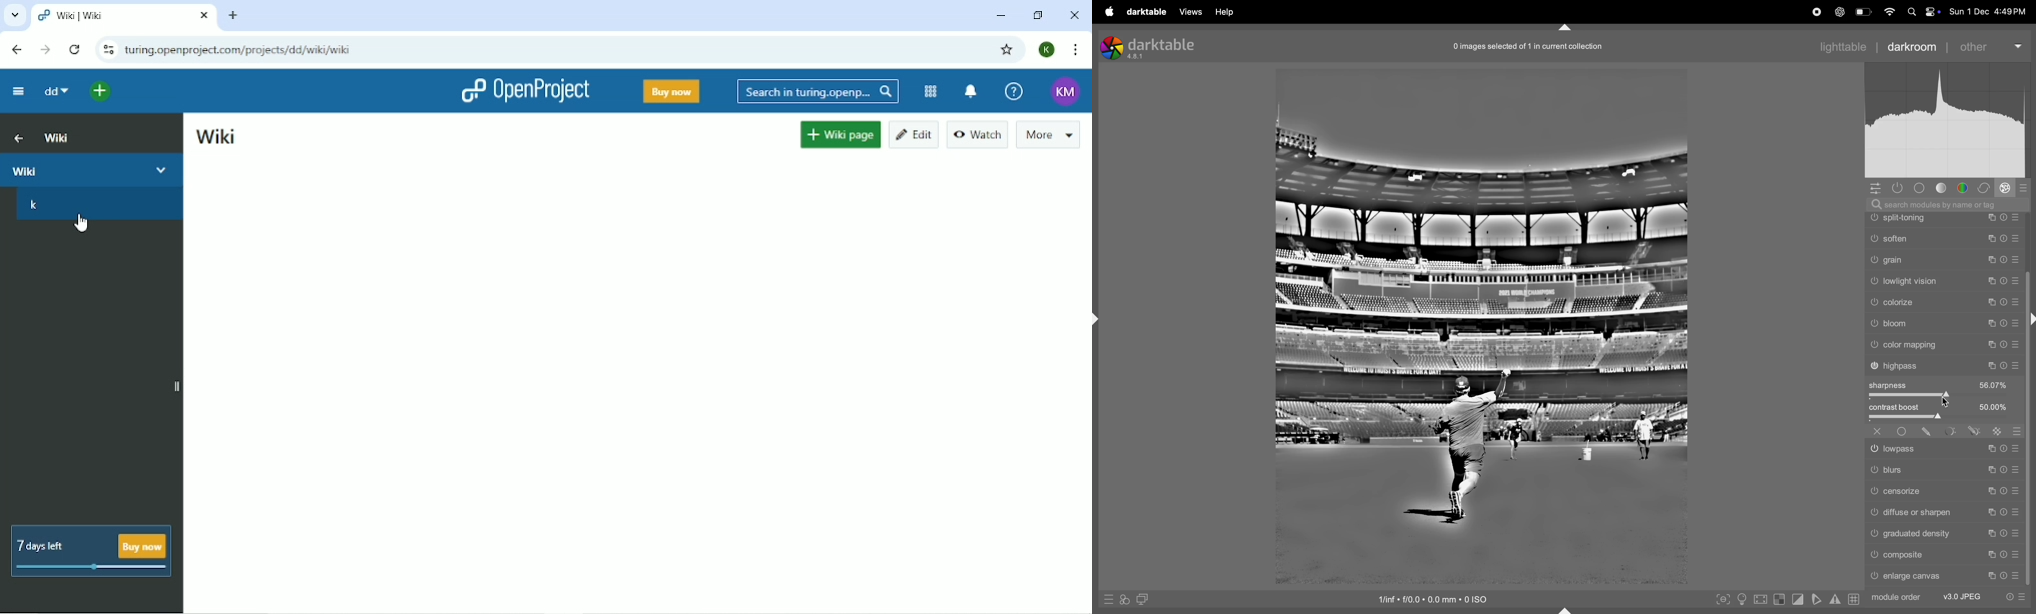 The image size is (2044, 616). I want to click on watermark, so click(1944, 217).